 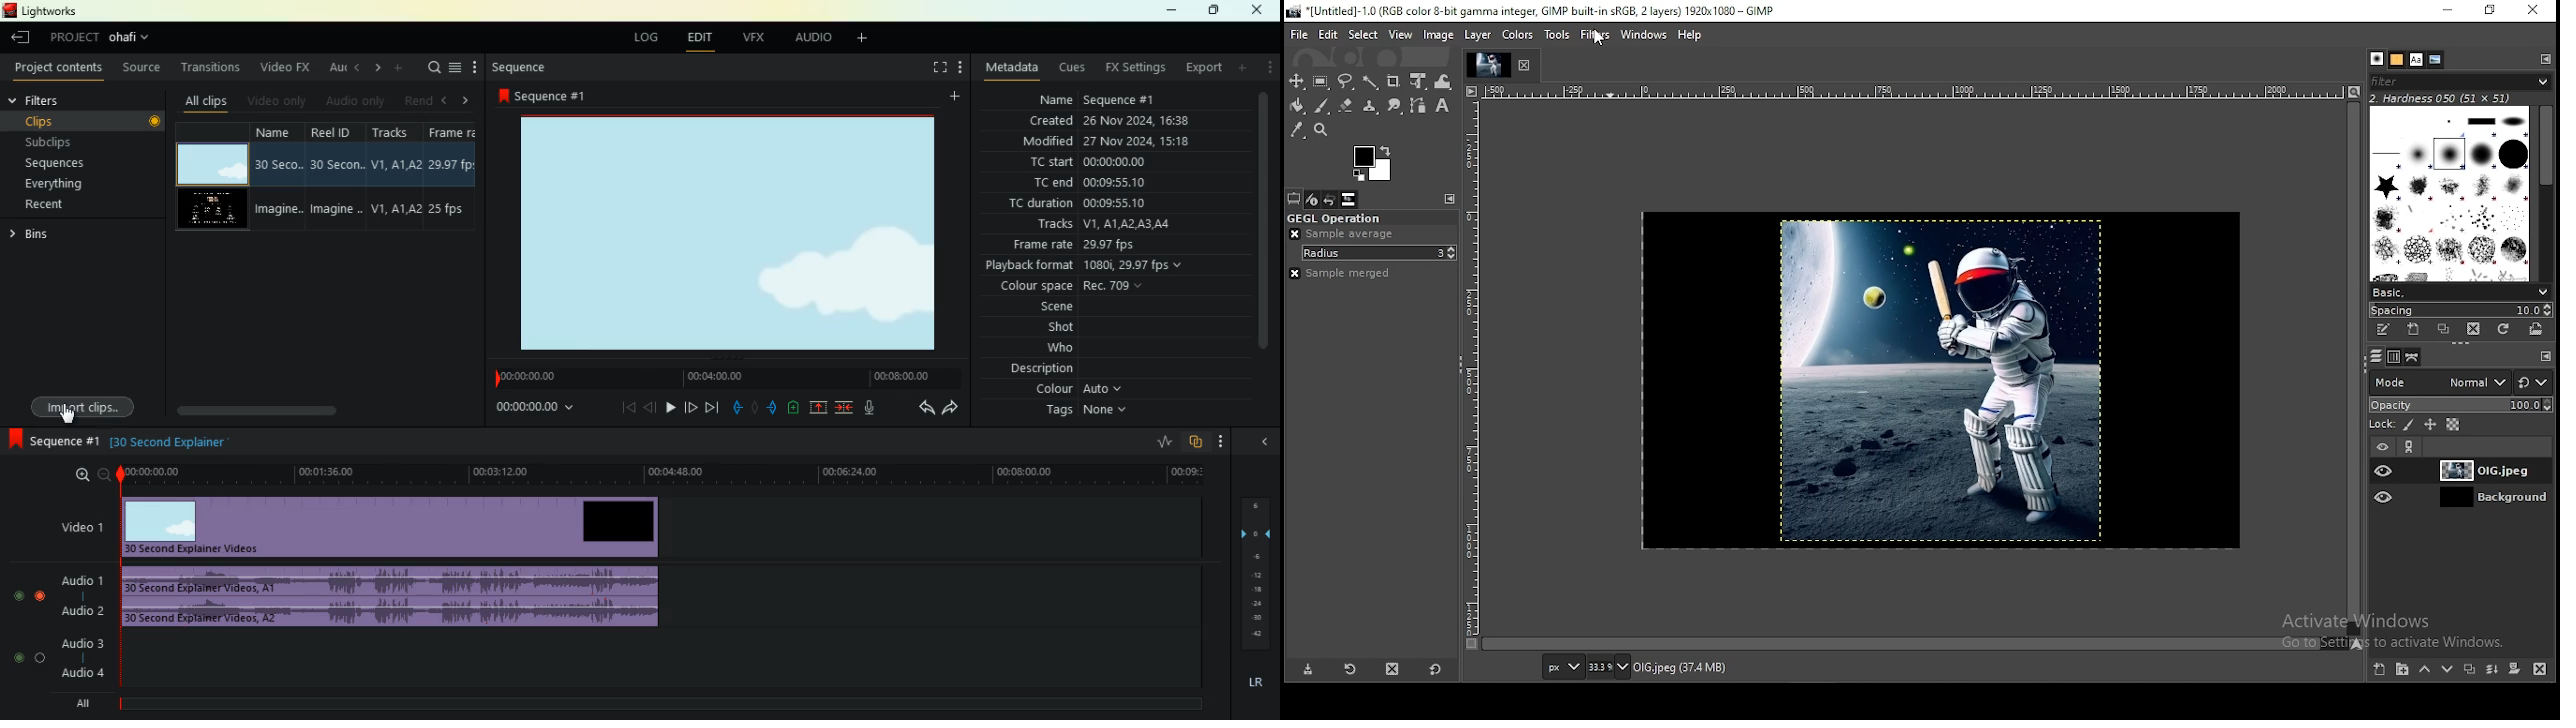 What do you see at coordinates (527, 408) in the screenshot?
I see `time` at bounding box center [527, 408].